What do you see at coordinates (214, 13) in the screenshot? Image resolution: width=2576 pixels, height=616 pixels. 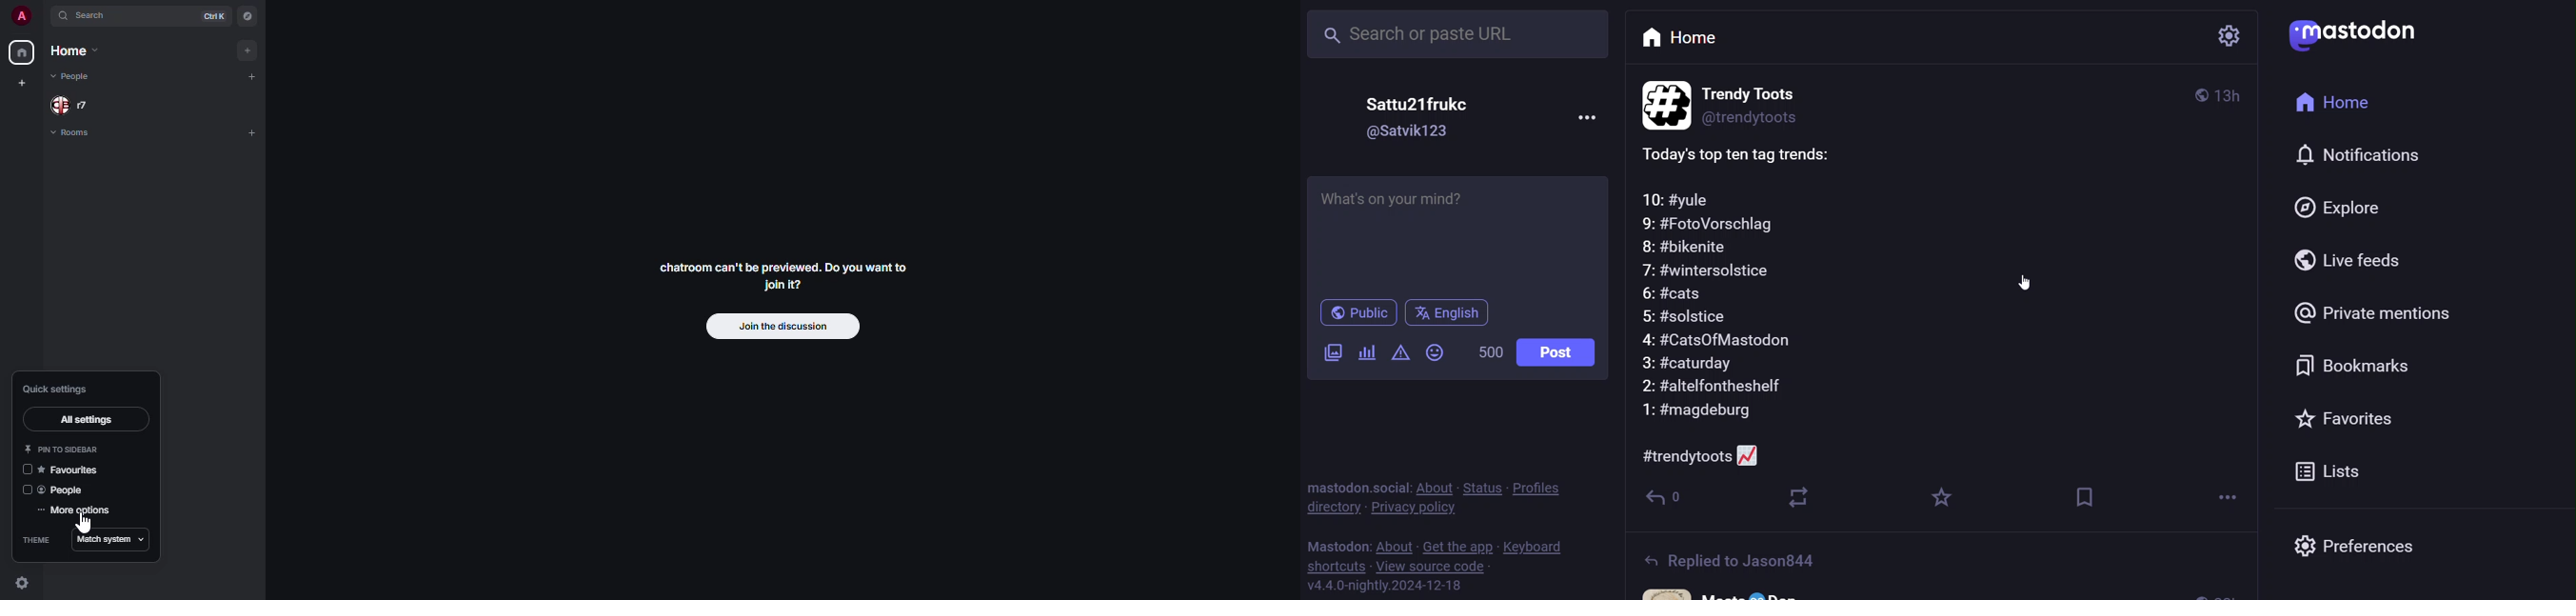 I see `ctrl K` at bounding box center [214, 13].